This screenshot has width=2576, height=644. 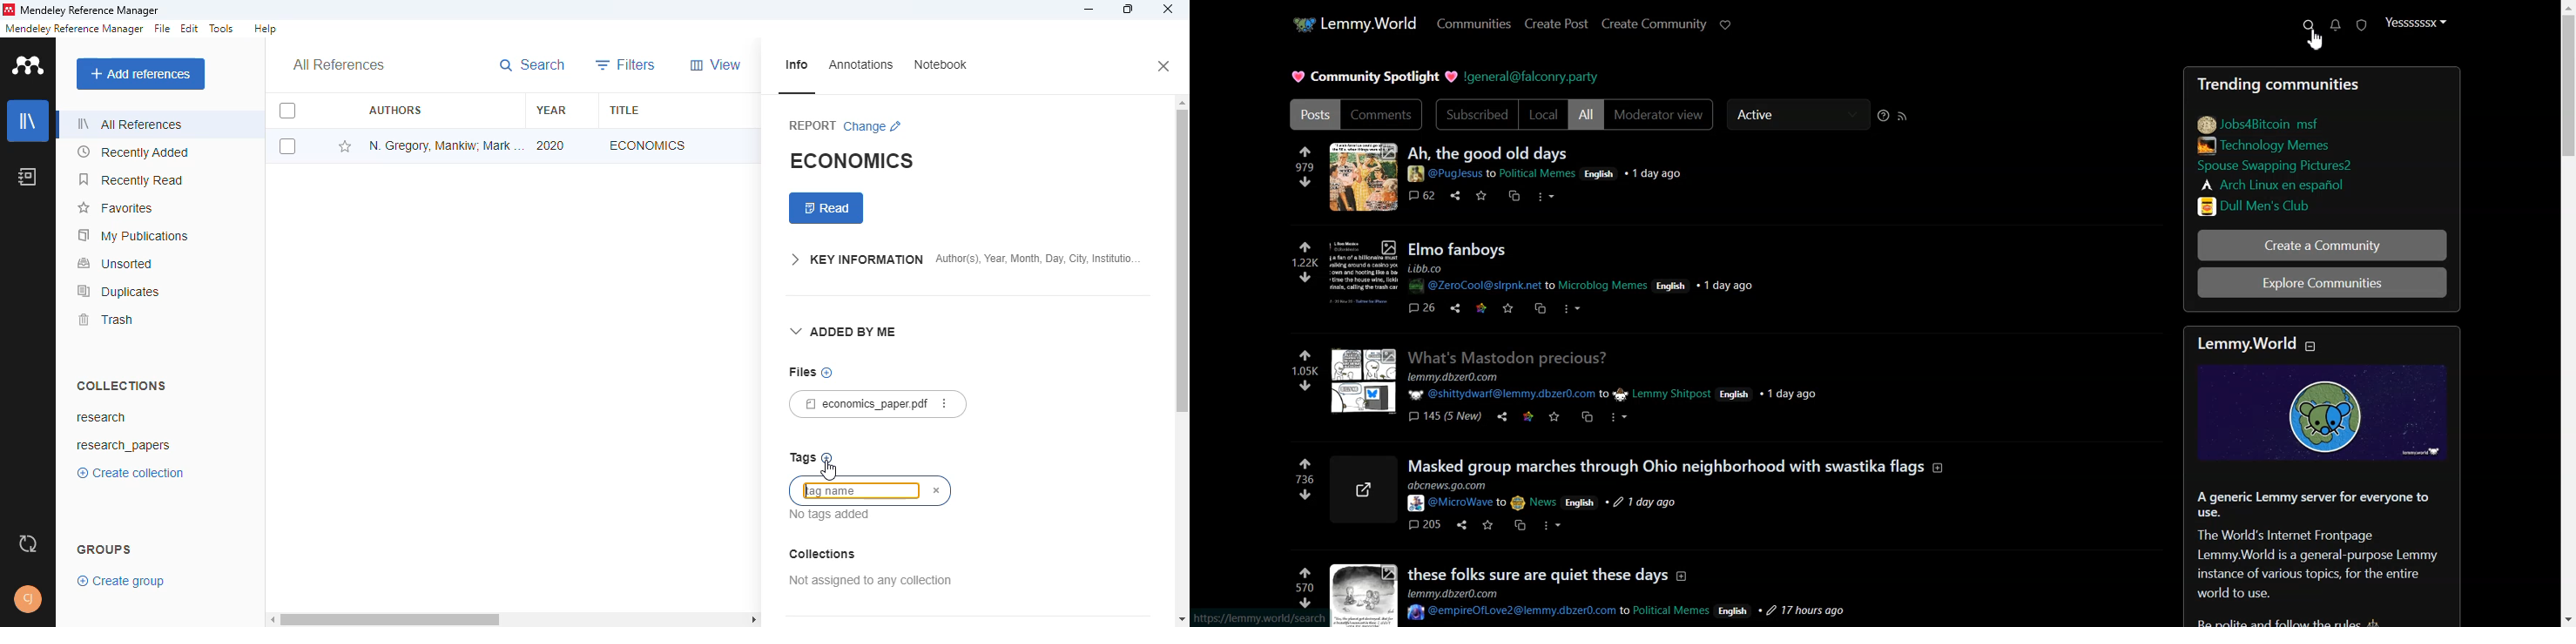 I want to click on add references, so click(x=141, y=73).